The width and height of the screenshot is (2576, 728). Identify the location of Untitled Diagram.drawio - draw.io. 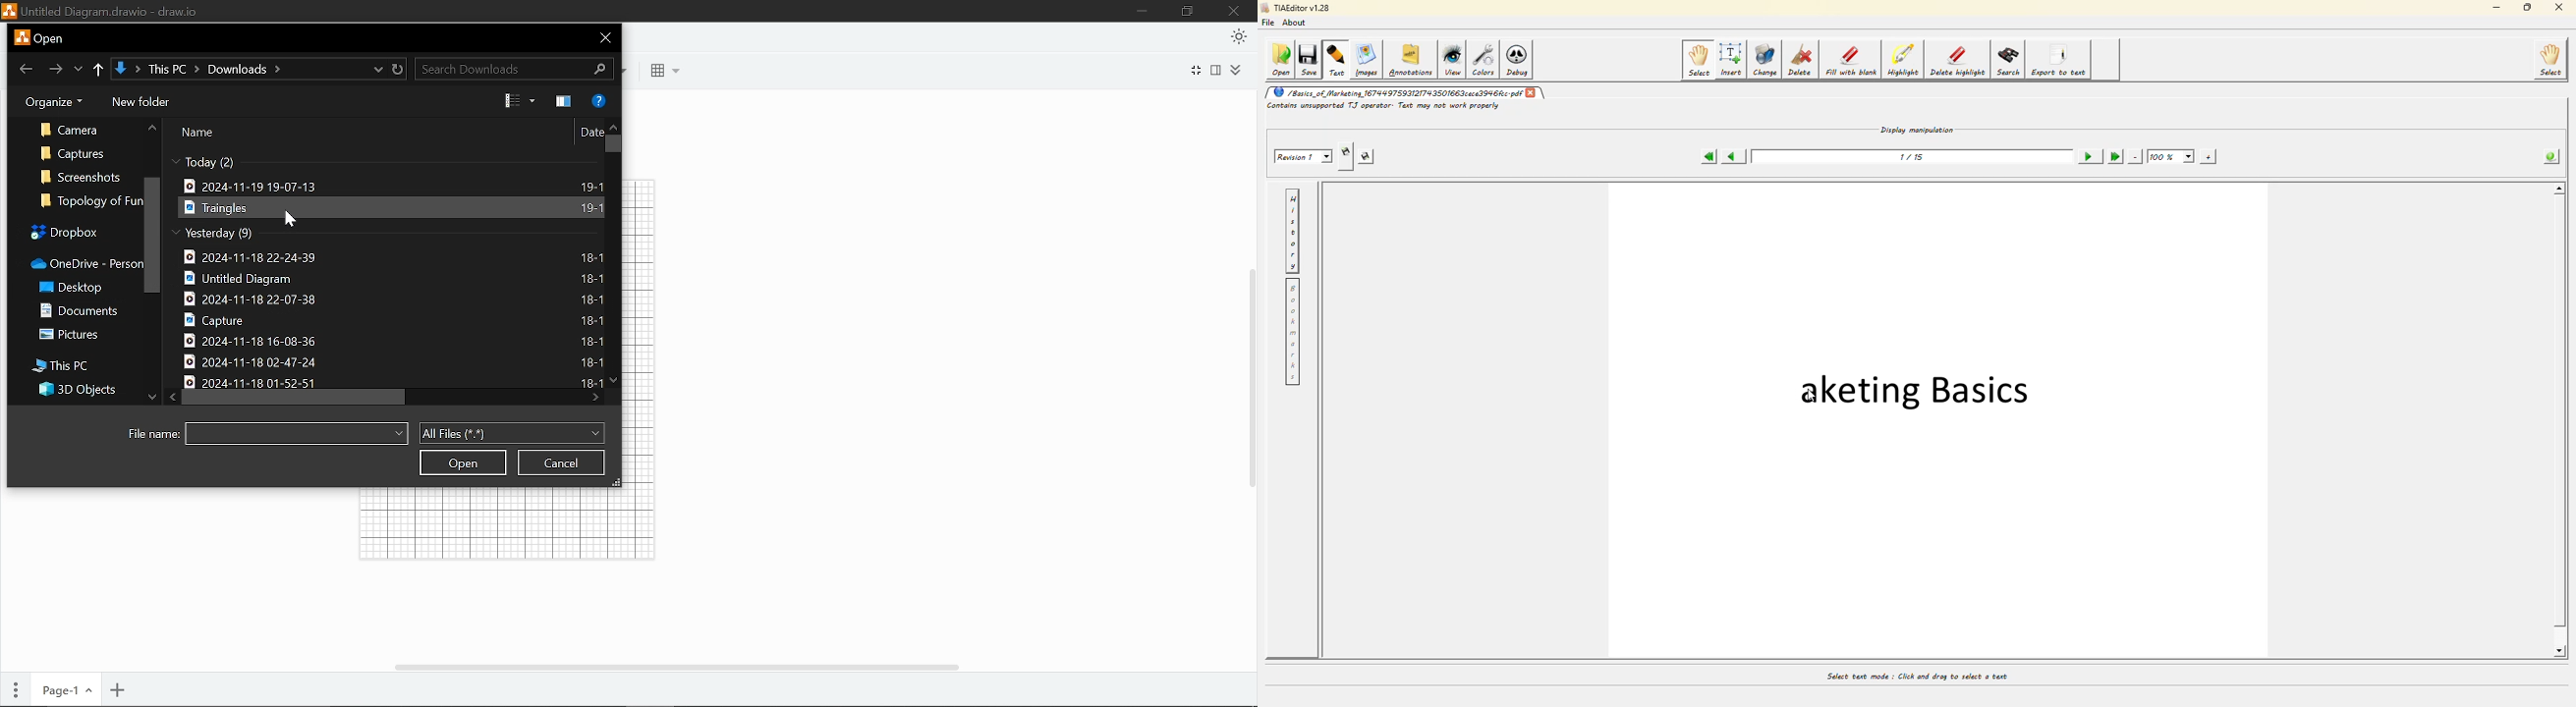
(114, 12).